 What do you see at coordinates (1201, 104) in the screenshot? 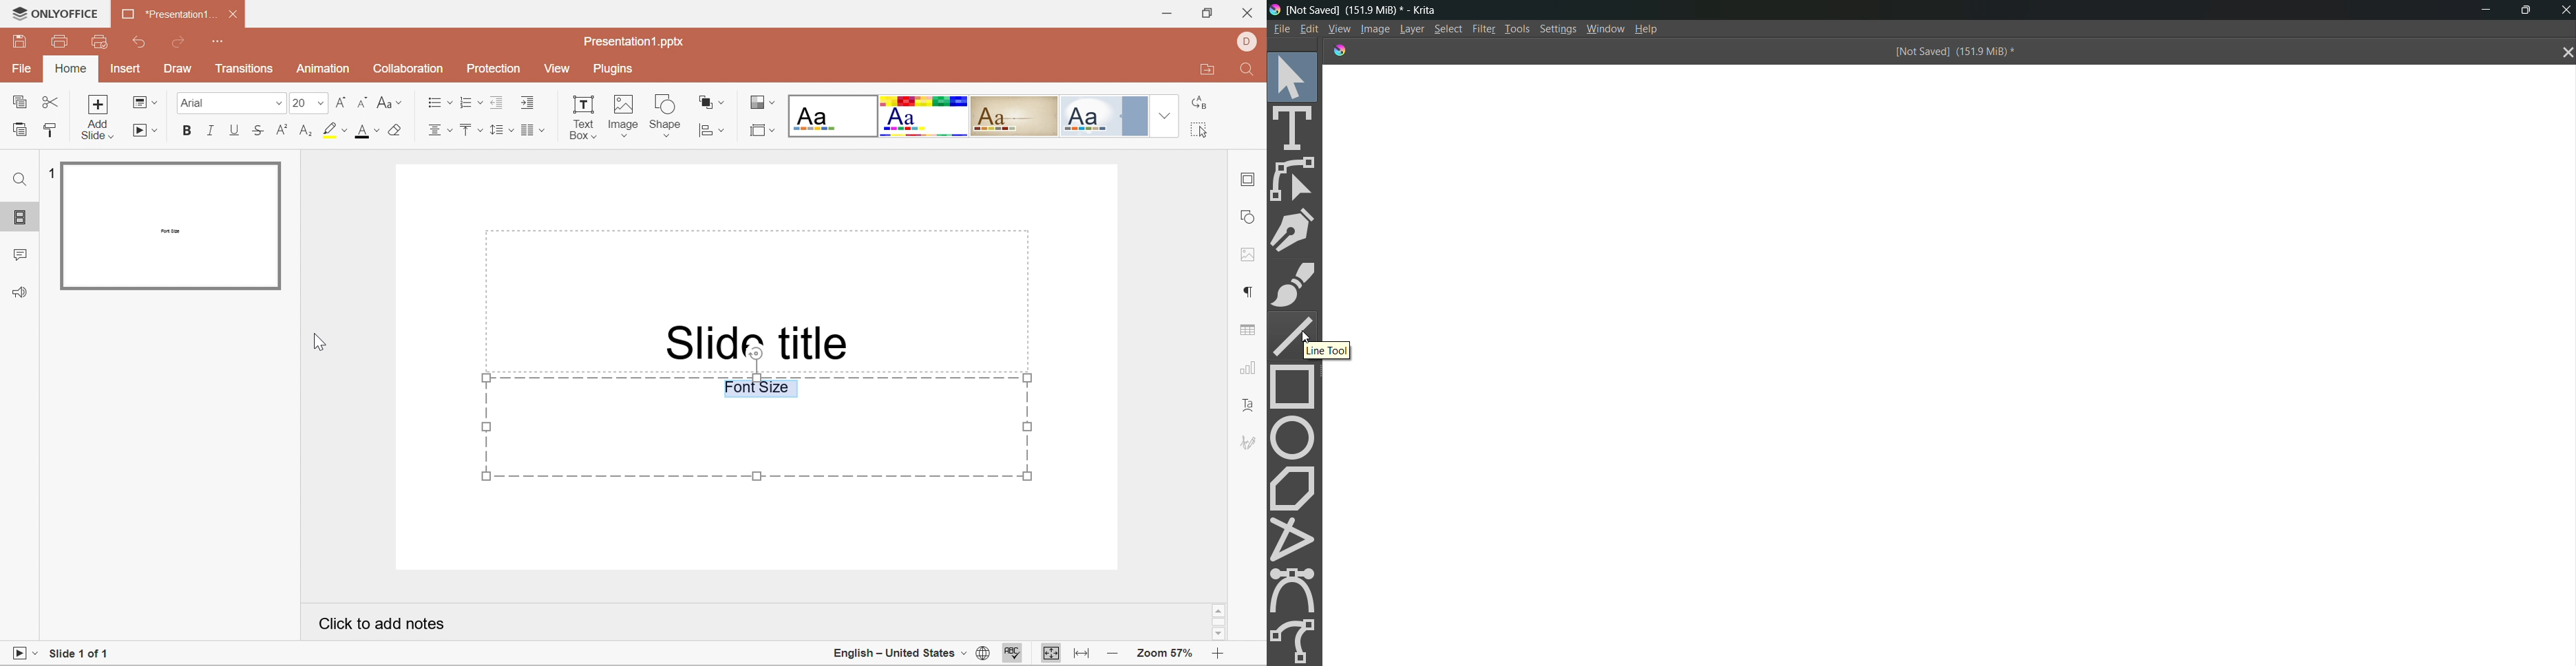
I see `Replace` at bounding box center [1201, 104].